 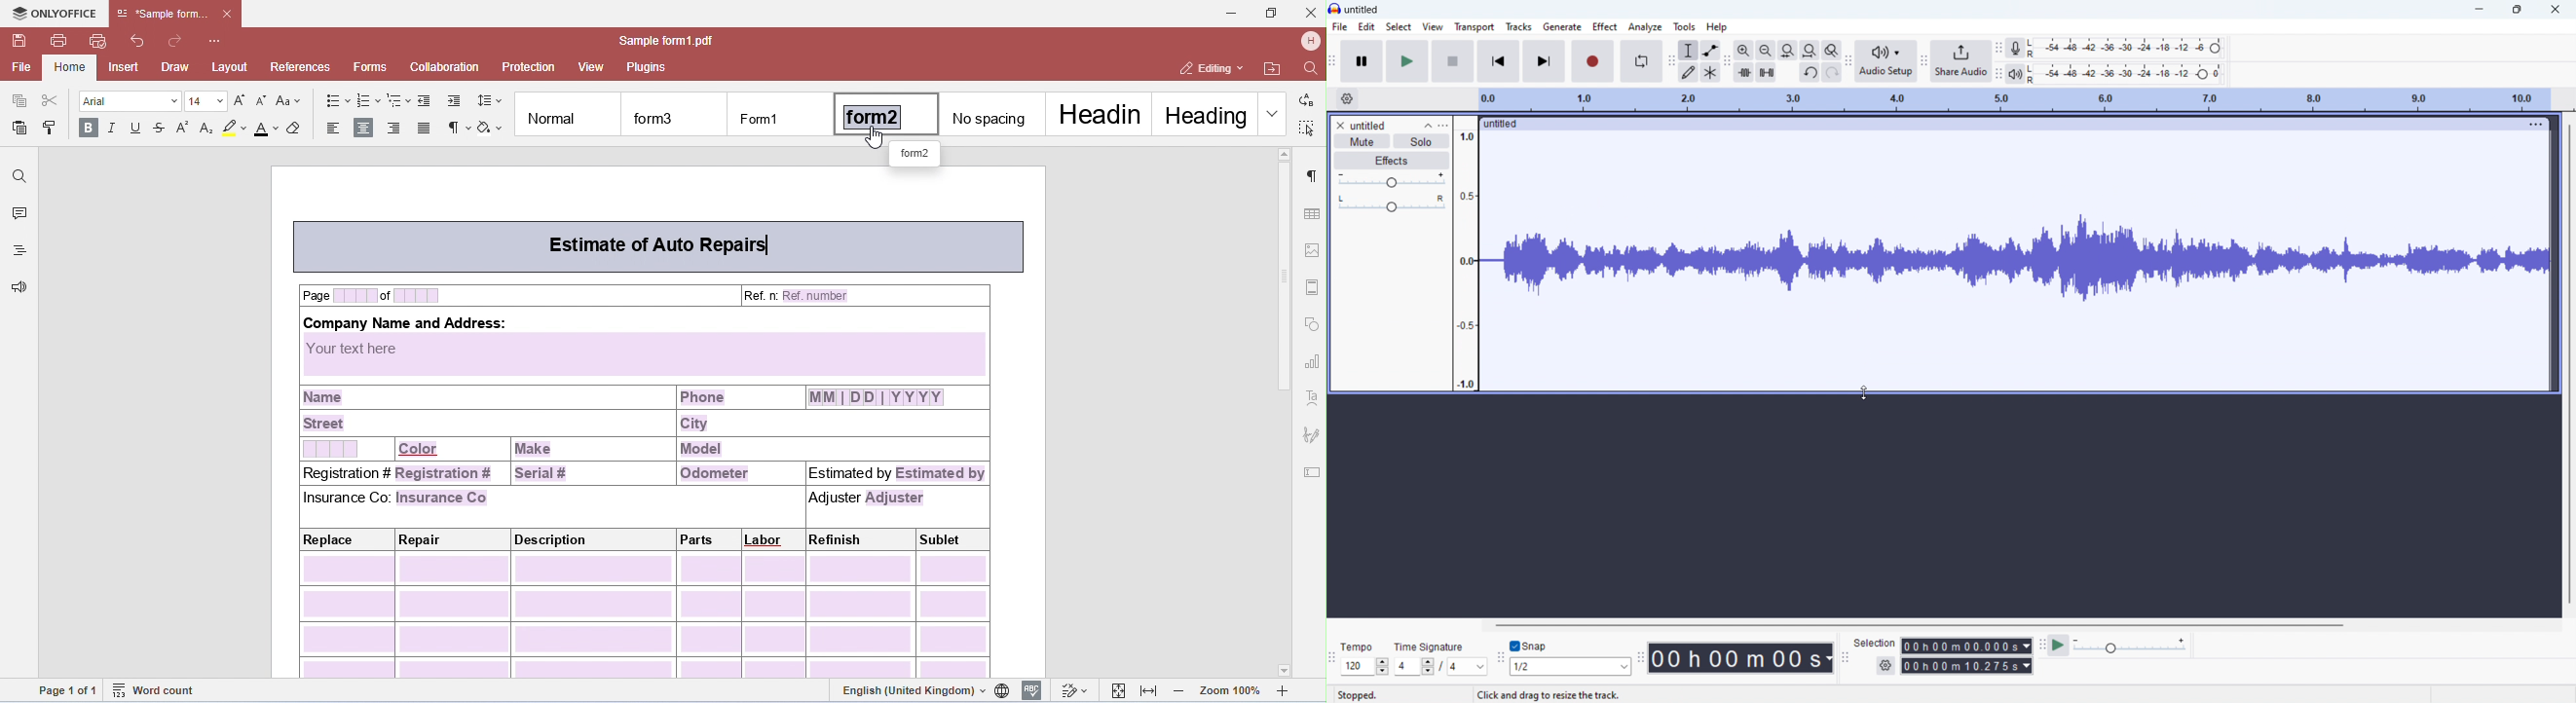 What do you see at coordinates (2535, 124) in the screenshot?
I see `track options` at bounding box center [2535, 124].